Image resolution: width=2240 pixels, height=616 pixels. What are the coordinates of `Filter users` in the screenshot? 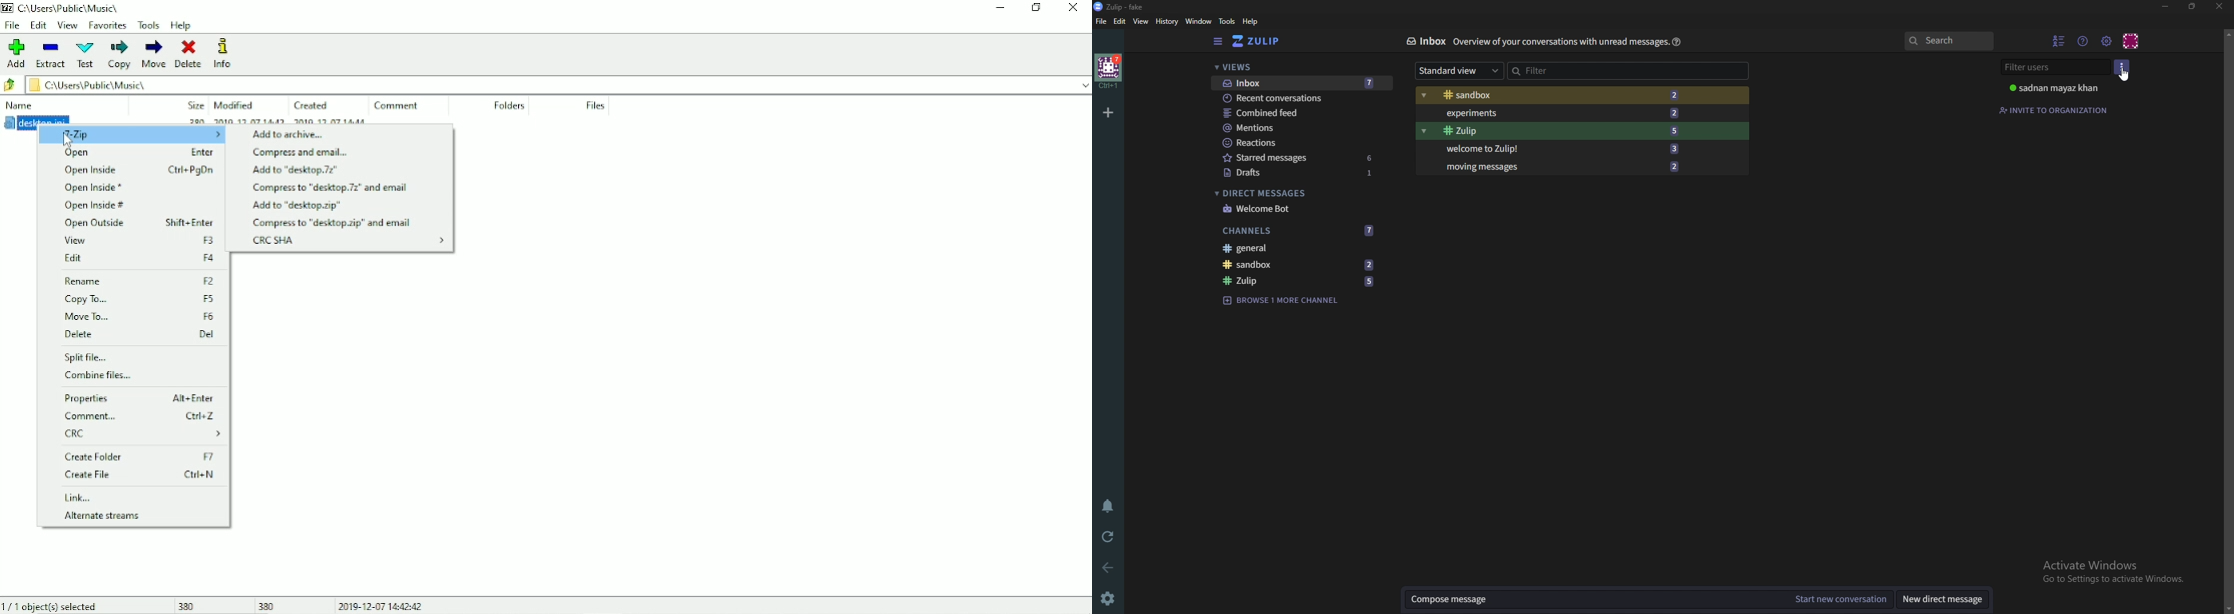 It's located at (2055, 68).